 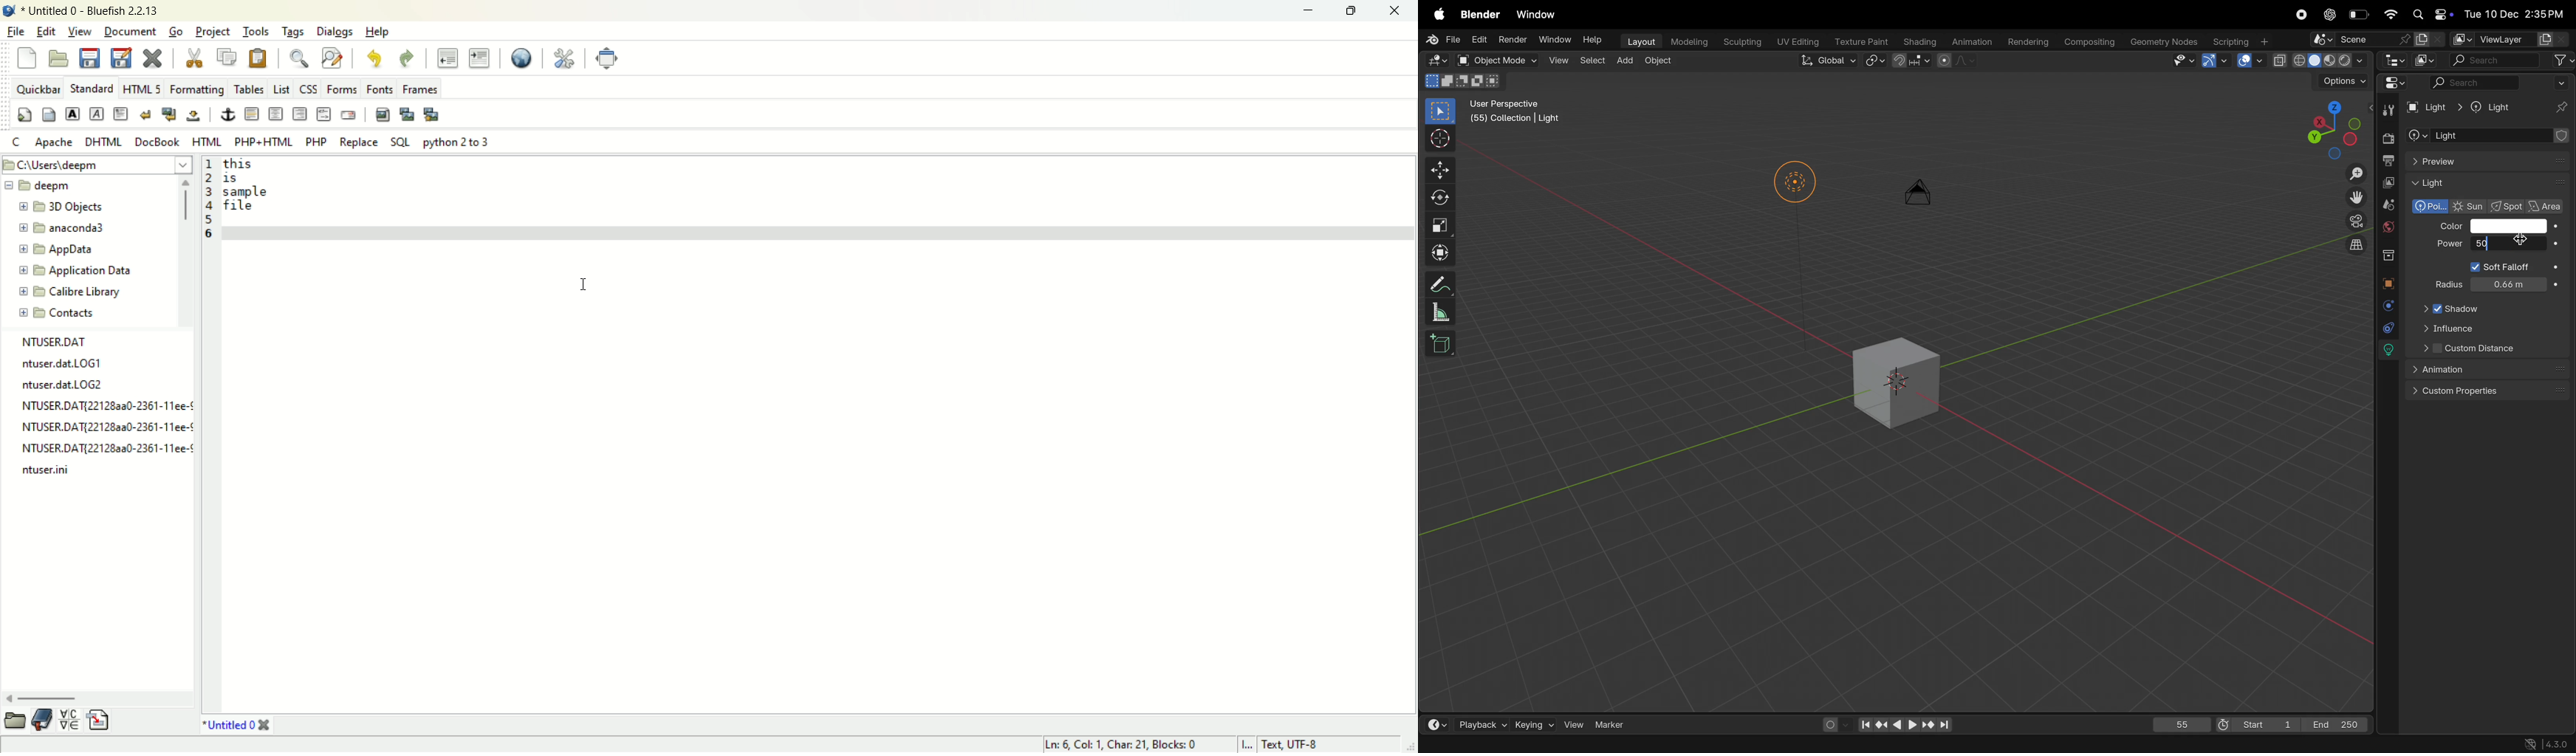 I want to click on render, so click(x=2387, y=136).